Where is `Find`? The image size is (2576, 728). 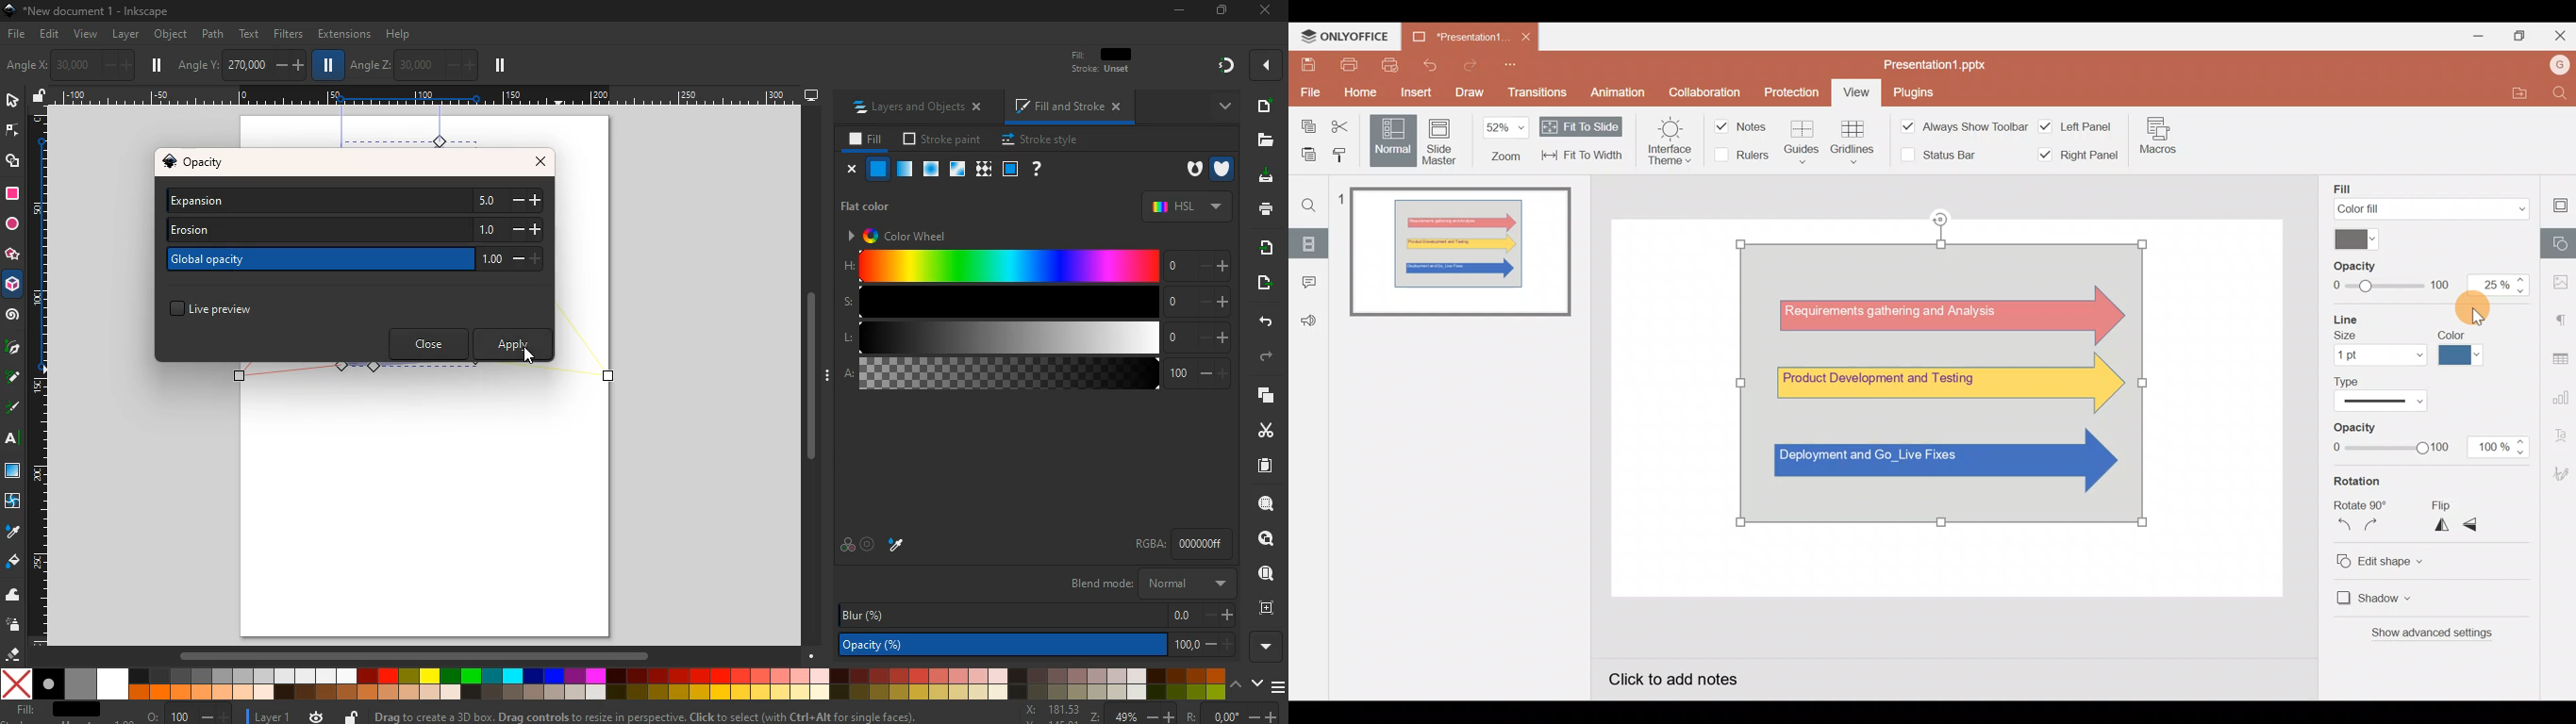
Find is located at coordinates (1309, 203).